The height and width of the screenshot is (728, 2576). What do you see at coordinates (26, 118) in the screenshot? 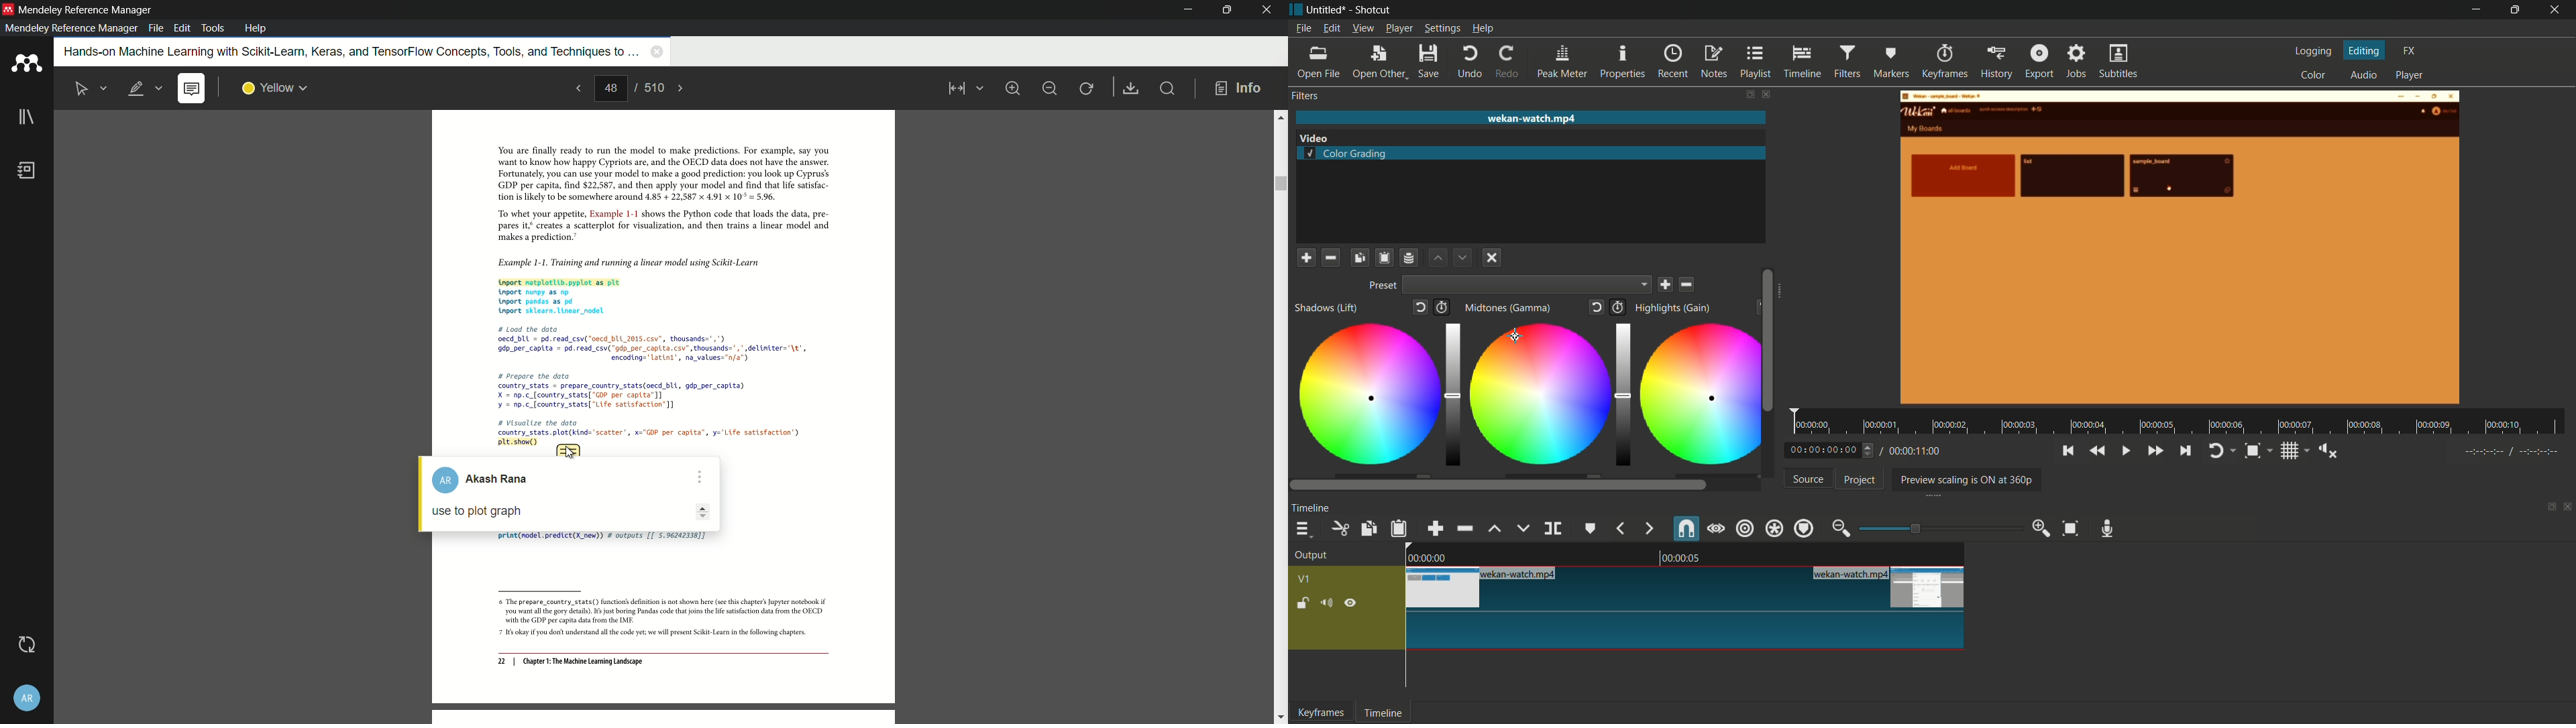
I see `library` at bounding box center [26, 118].